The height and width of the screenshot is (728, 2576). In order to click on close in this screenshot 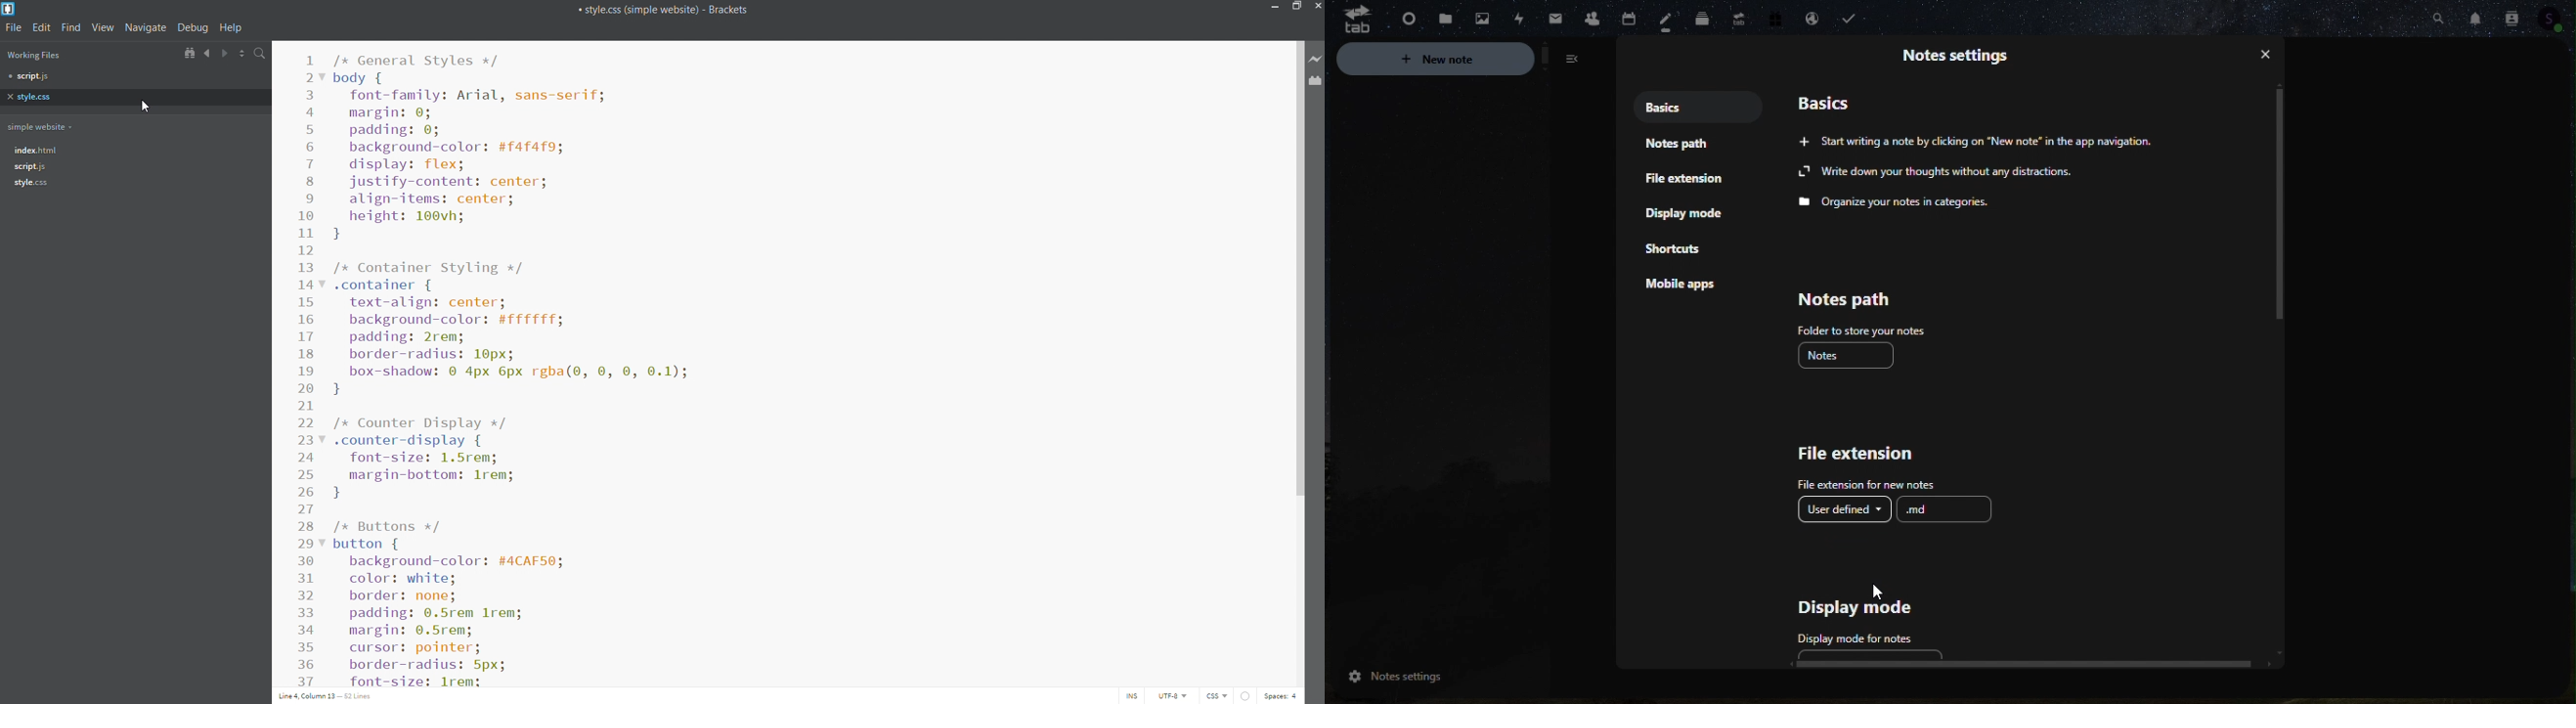, I will do `click(1317, 8)`.